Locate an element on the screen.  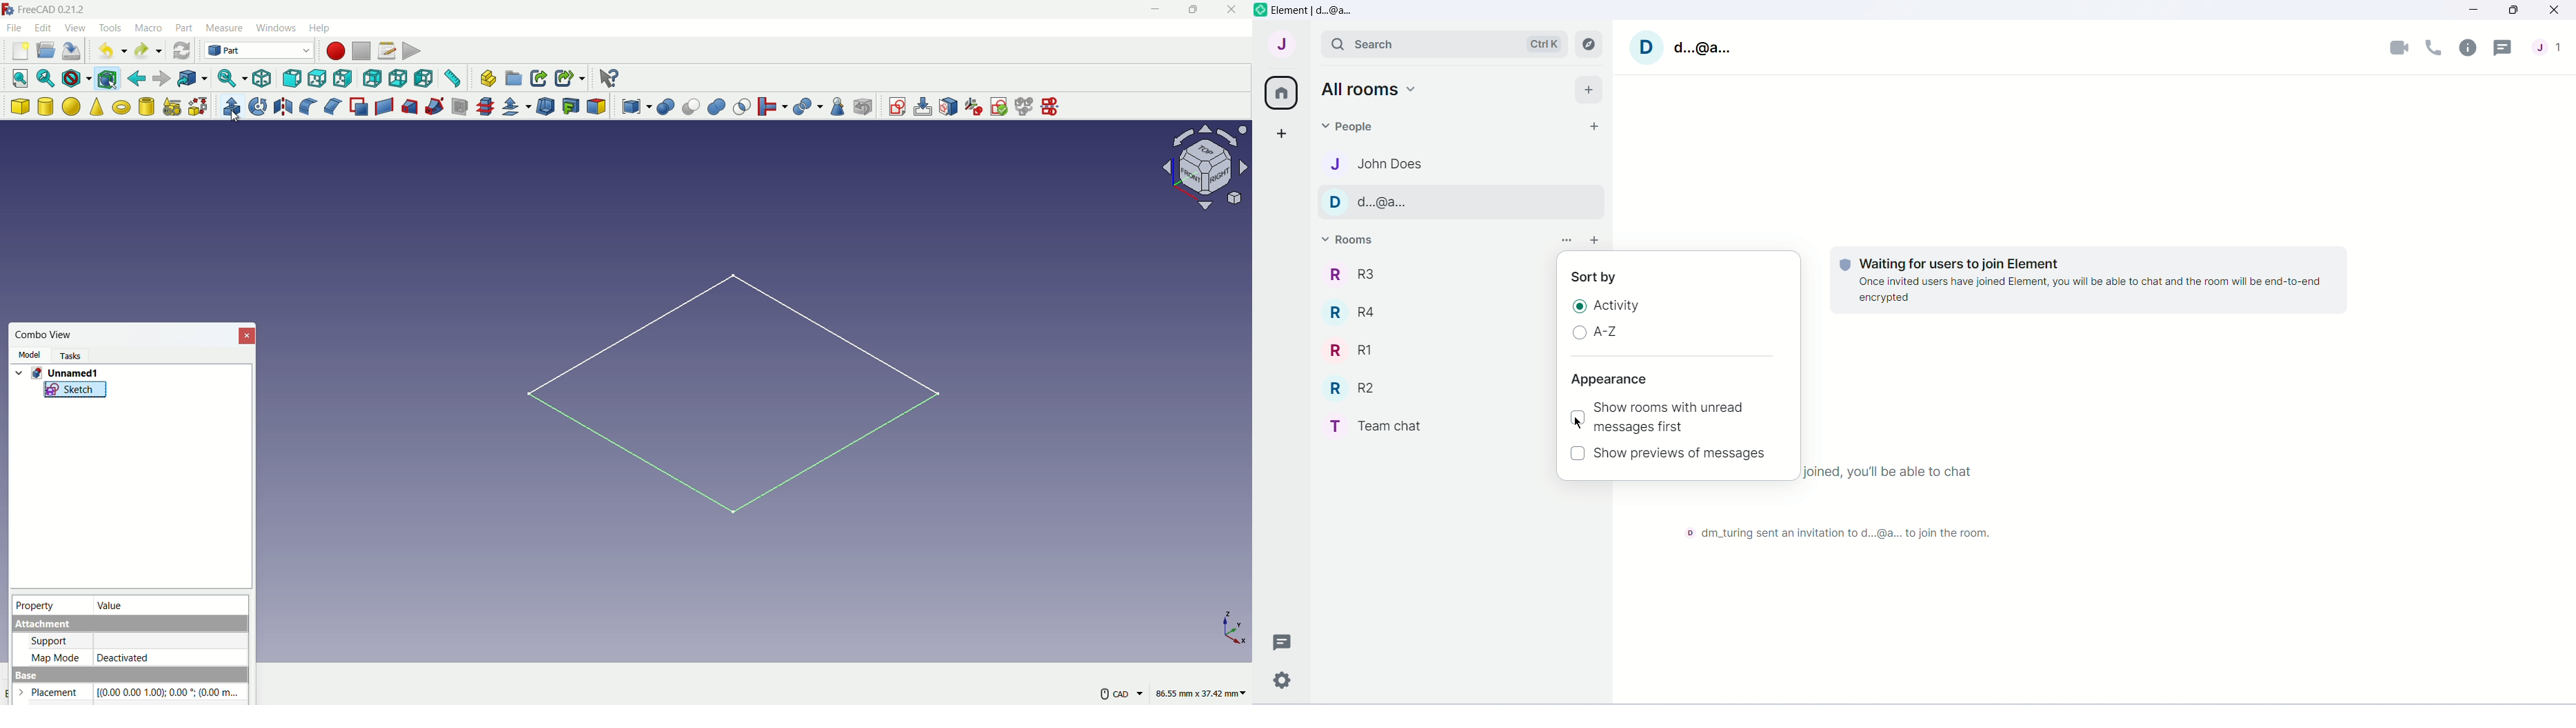
Threads is located at coordinates (1280, 642).